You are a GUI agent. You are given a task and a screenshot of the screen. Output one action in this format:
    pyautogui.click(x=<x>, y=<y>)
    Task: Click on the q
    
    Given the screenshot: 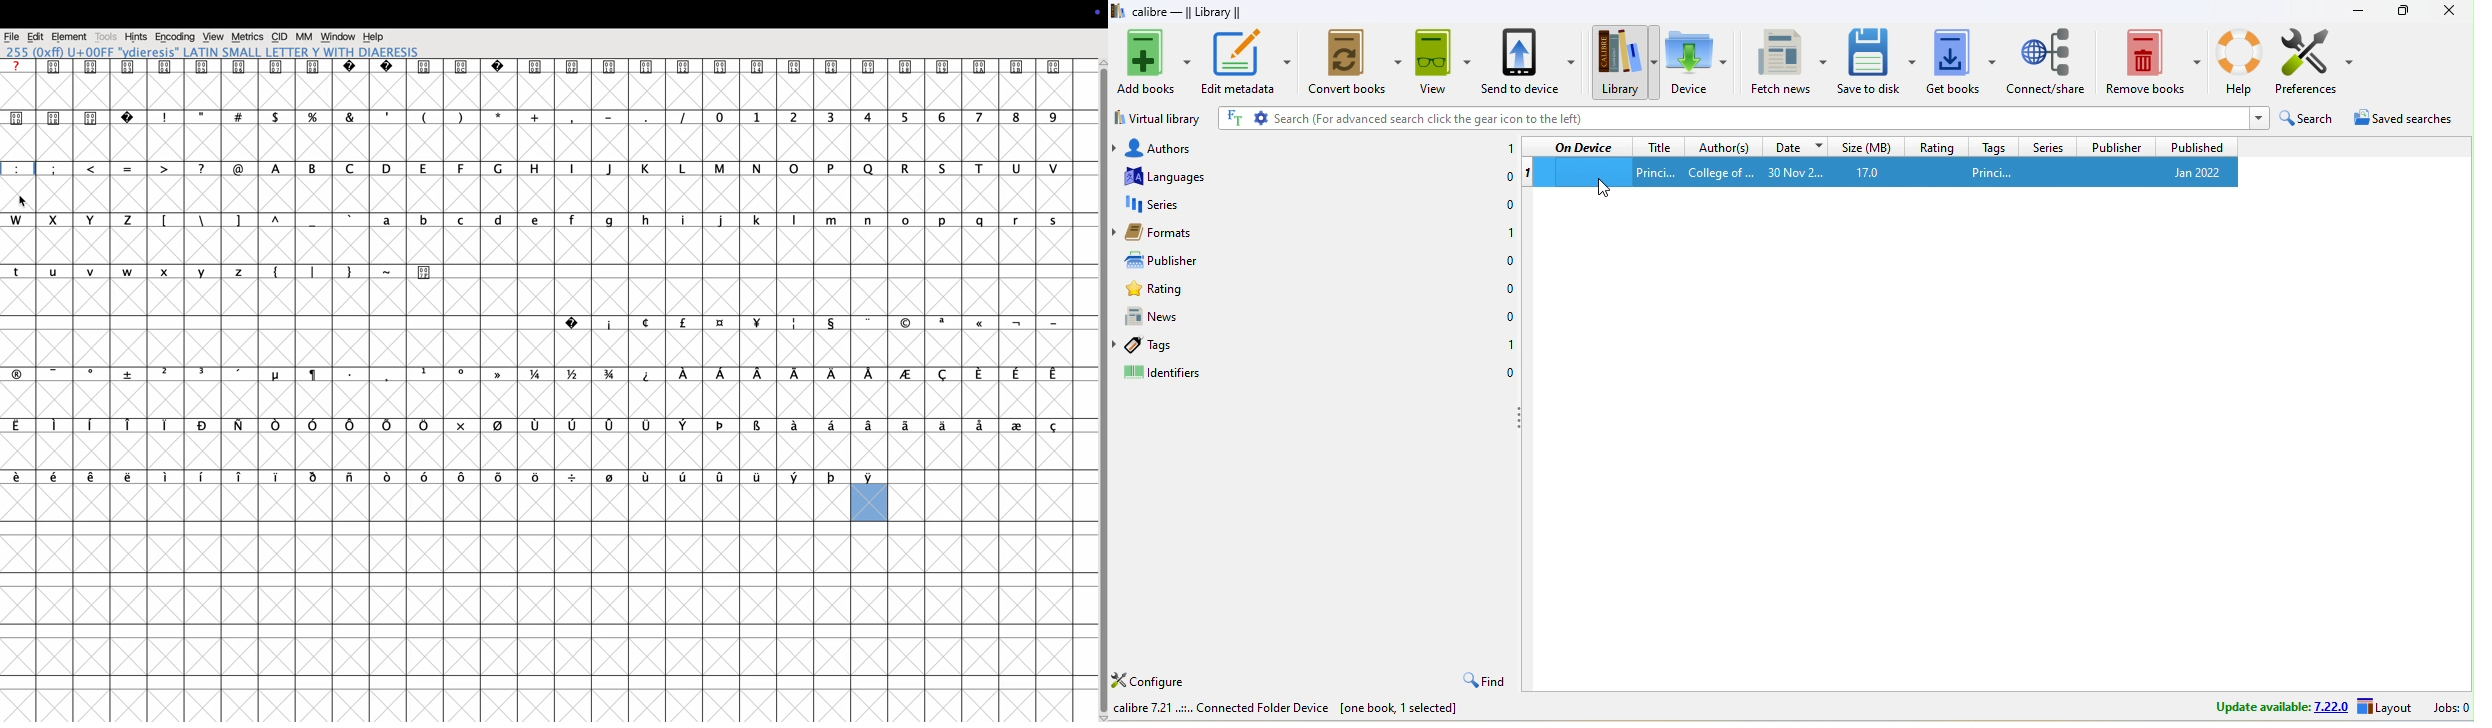 What is the action you would take?
    pyautogui.click(x=981, y=237)
    